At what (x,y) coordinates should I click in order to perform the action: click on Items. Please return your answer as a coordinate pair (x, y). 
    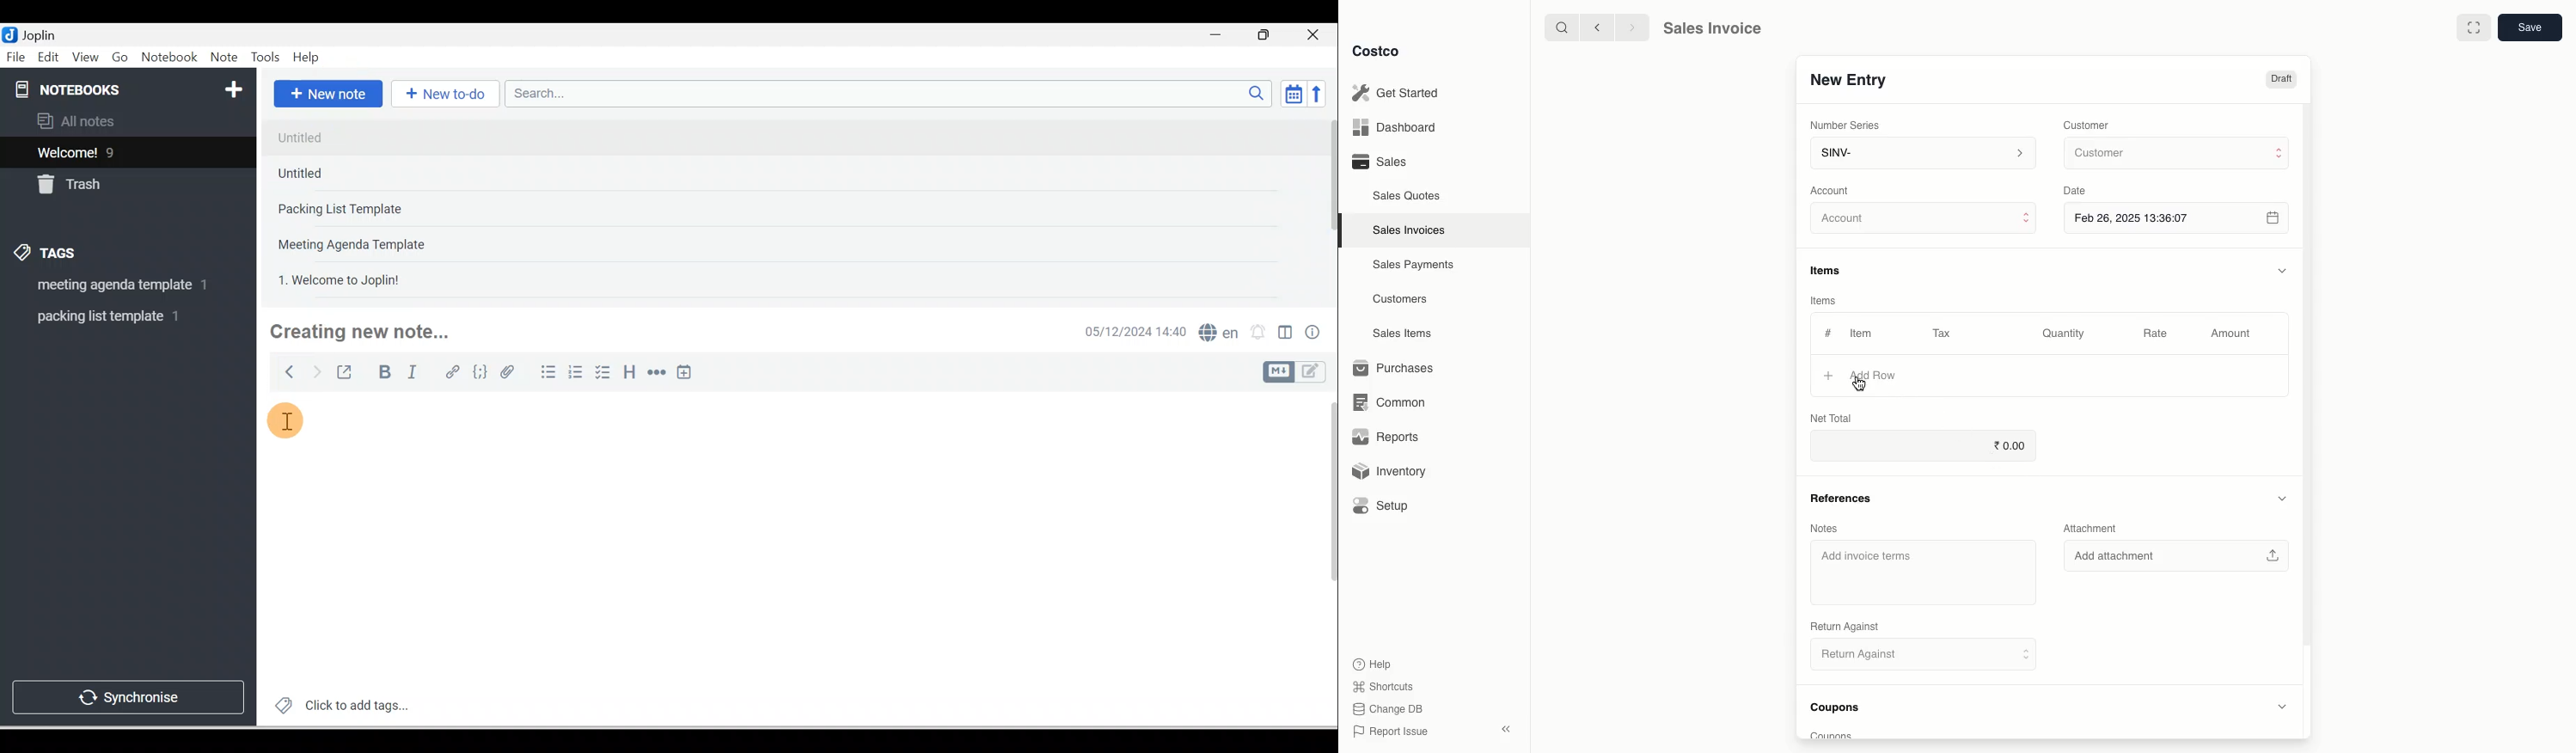
    Looking at the image, I should click on (1832, 270).